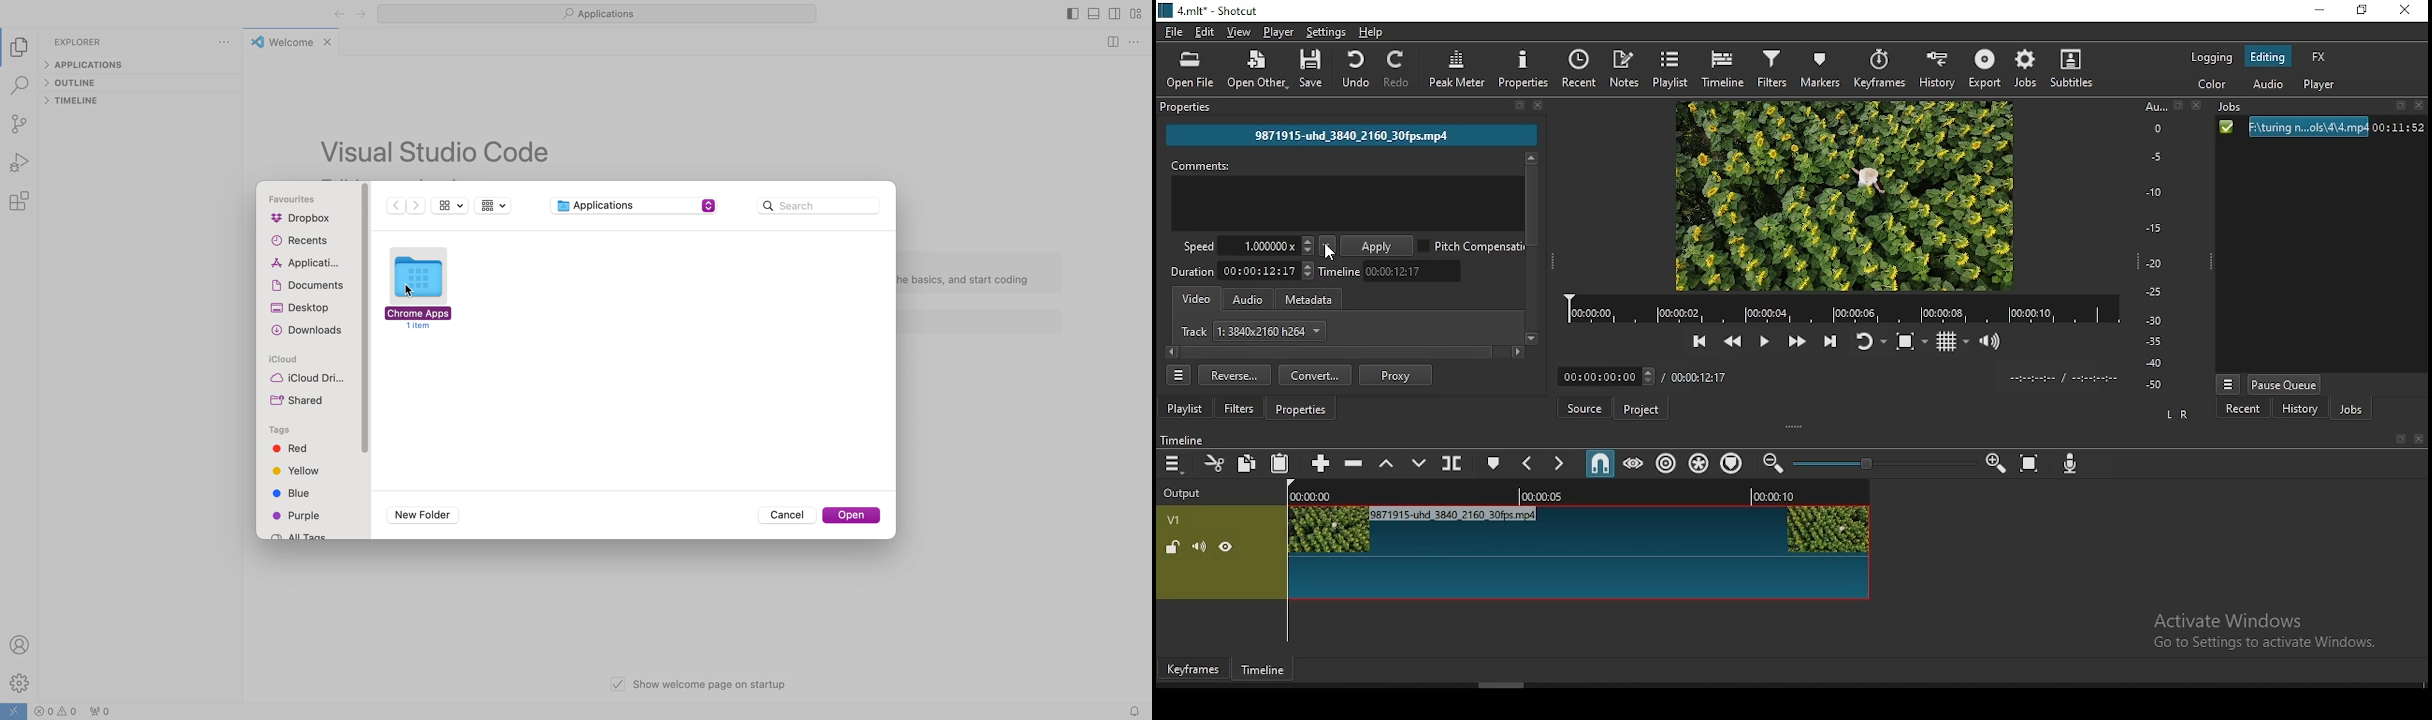 The image size is (2436, 728). I want to click on playlist, so click(1669, 69).